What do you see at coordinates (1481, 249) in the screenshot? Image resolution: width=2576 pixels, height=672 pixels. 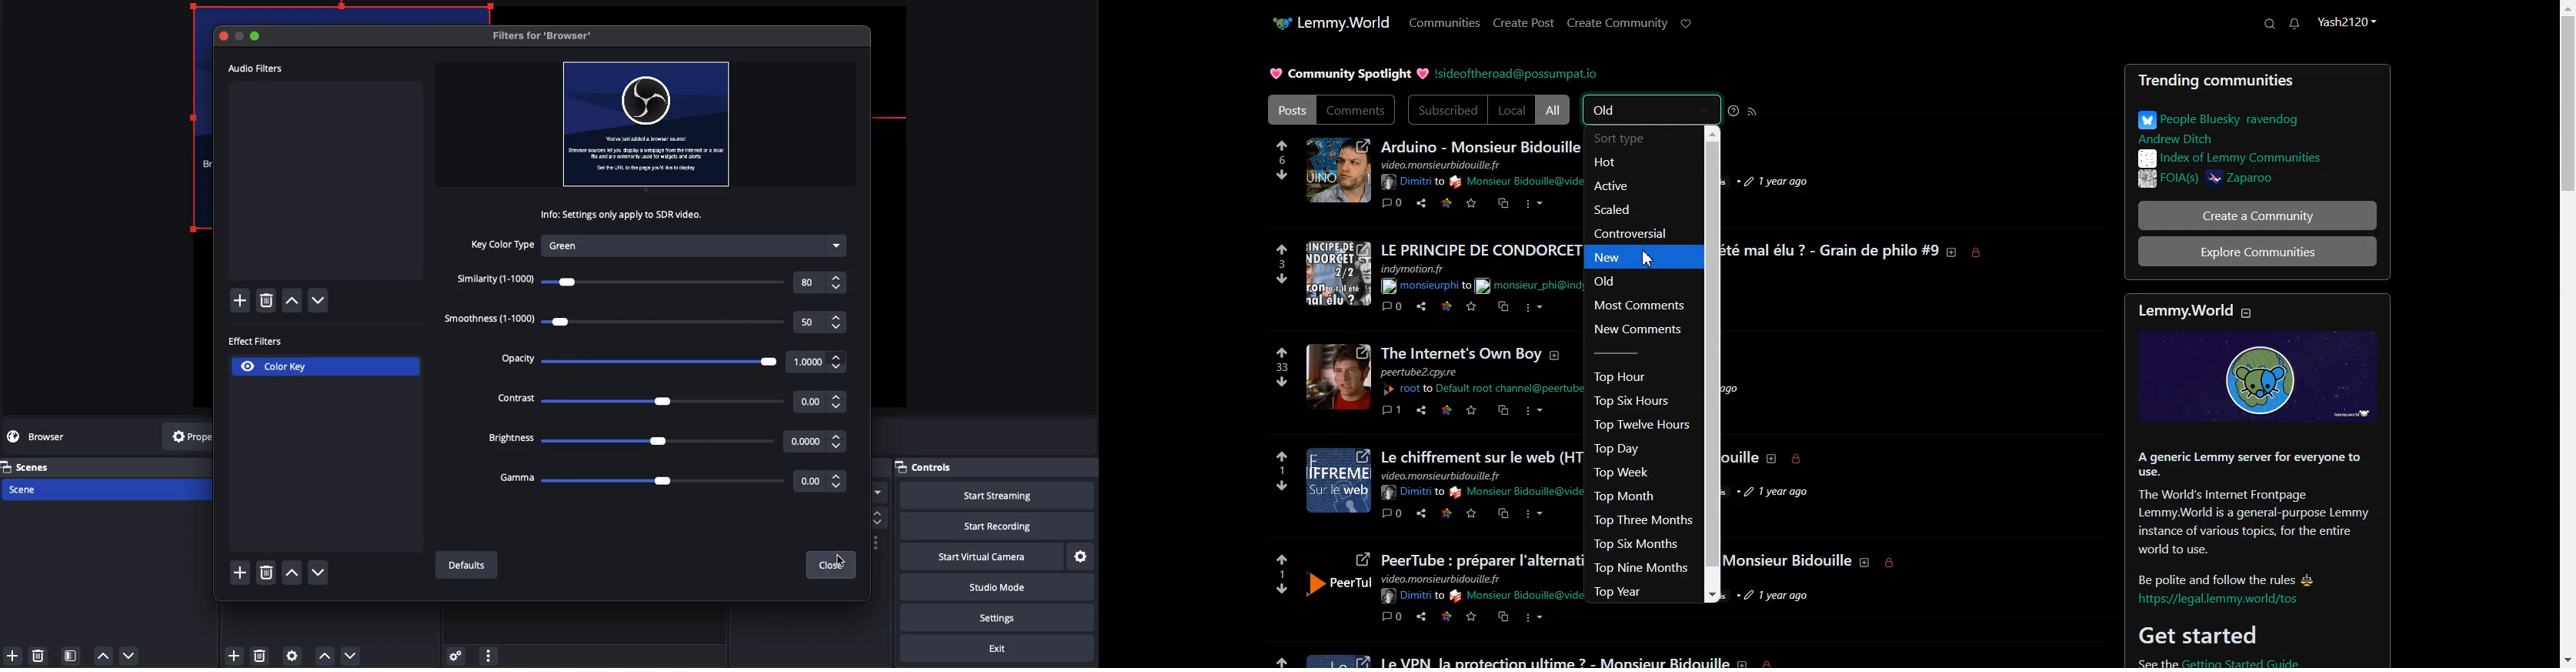 I see `LE PRINCIPE DE CONDORCE` at bounding box center [1481, 249].